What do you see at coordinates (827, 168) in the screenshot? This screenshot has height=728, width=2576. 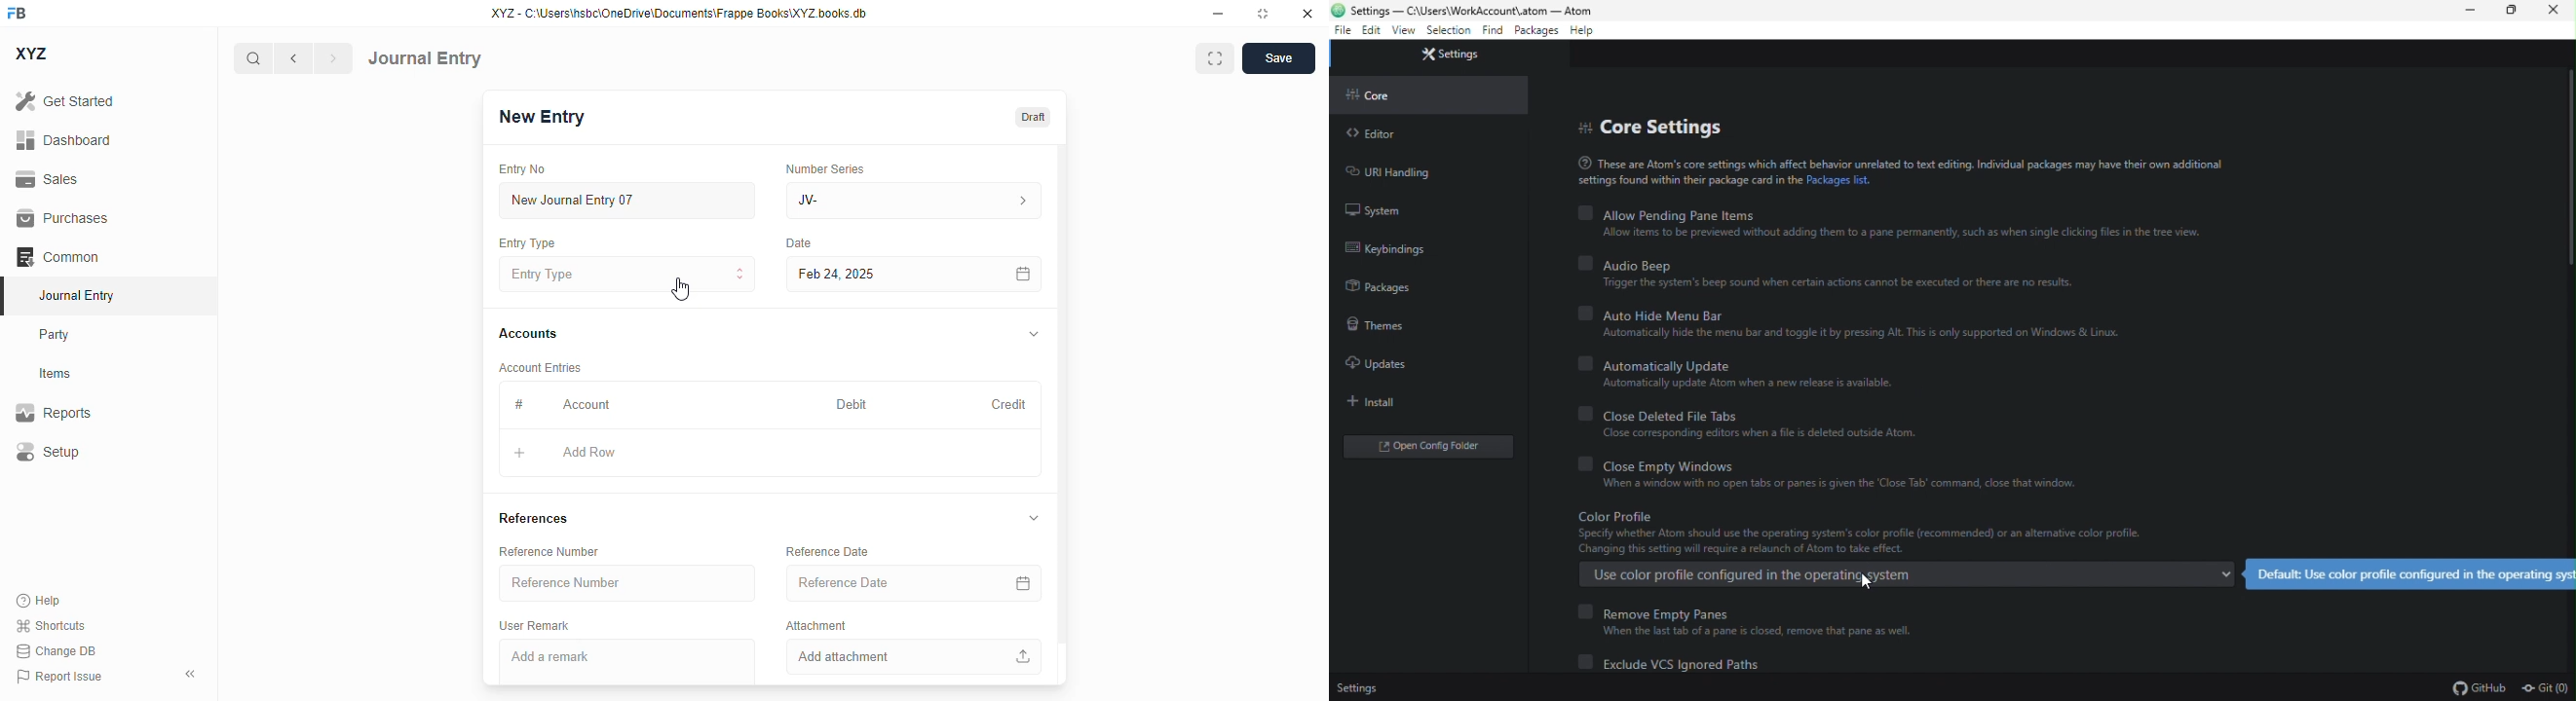 I see `number series` at bounding box center [827, 168].